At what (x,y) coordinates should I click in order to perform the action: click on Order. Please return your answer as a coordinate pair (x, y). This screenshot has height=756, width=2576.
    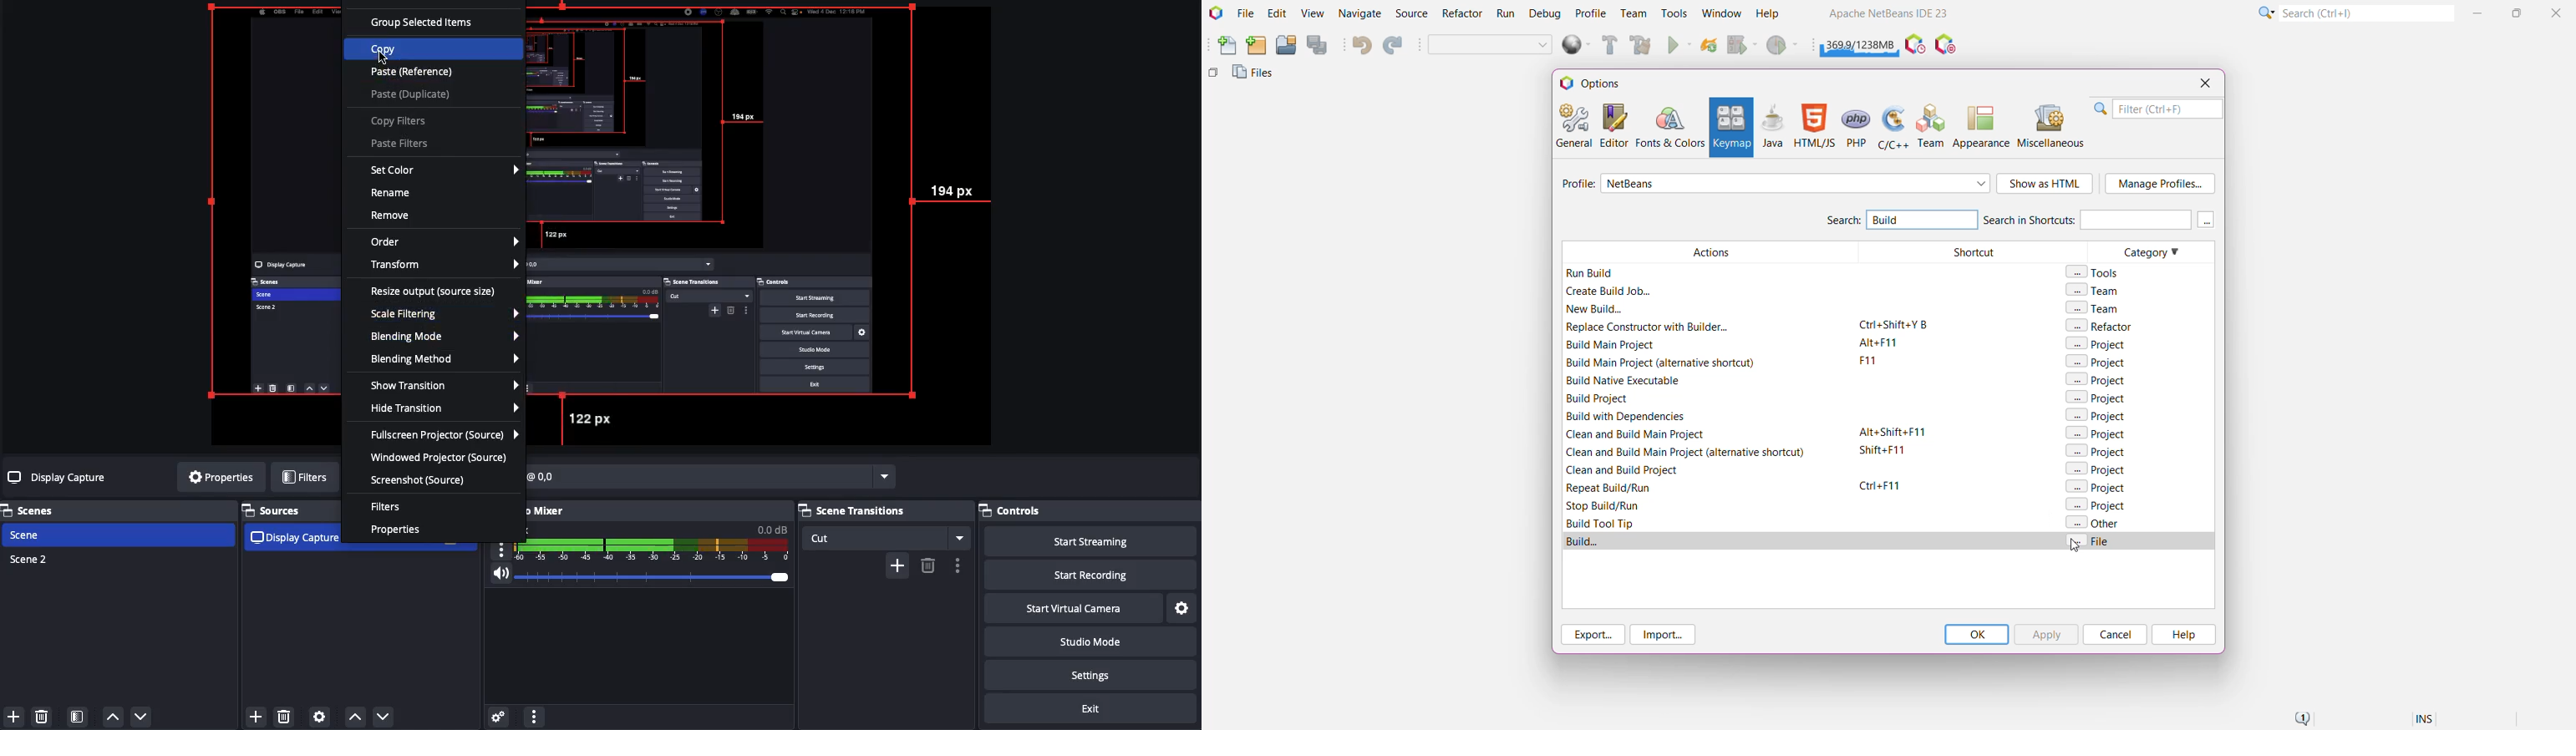
    Looking at the image, I should click on (445, 242).